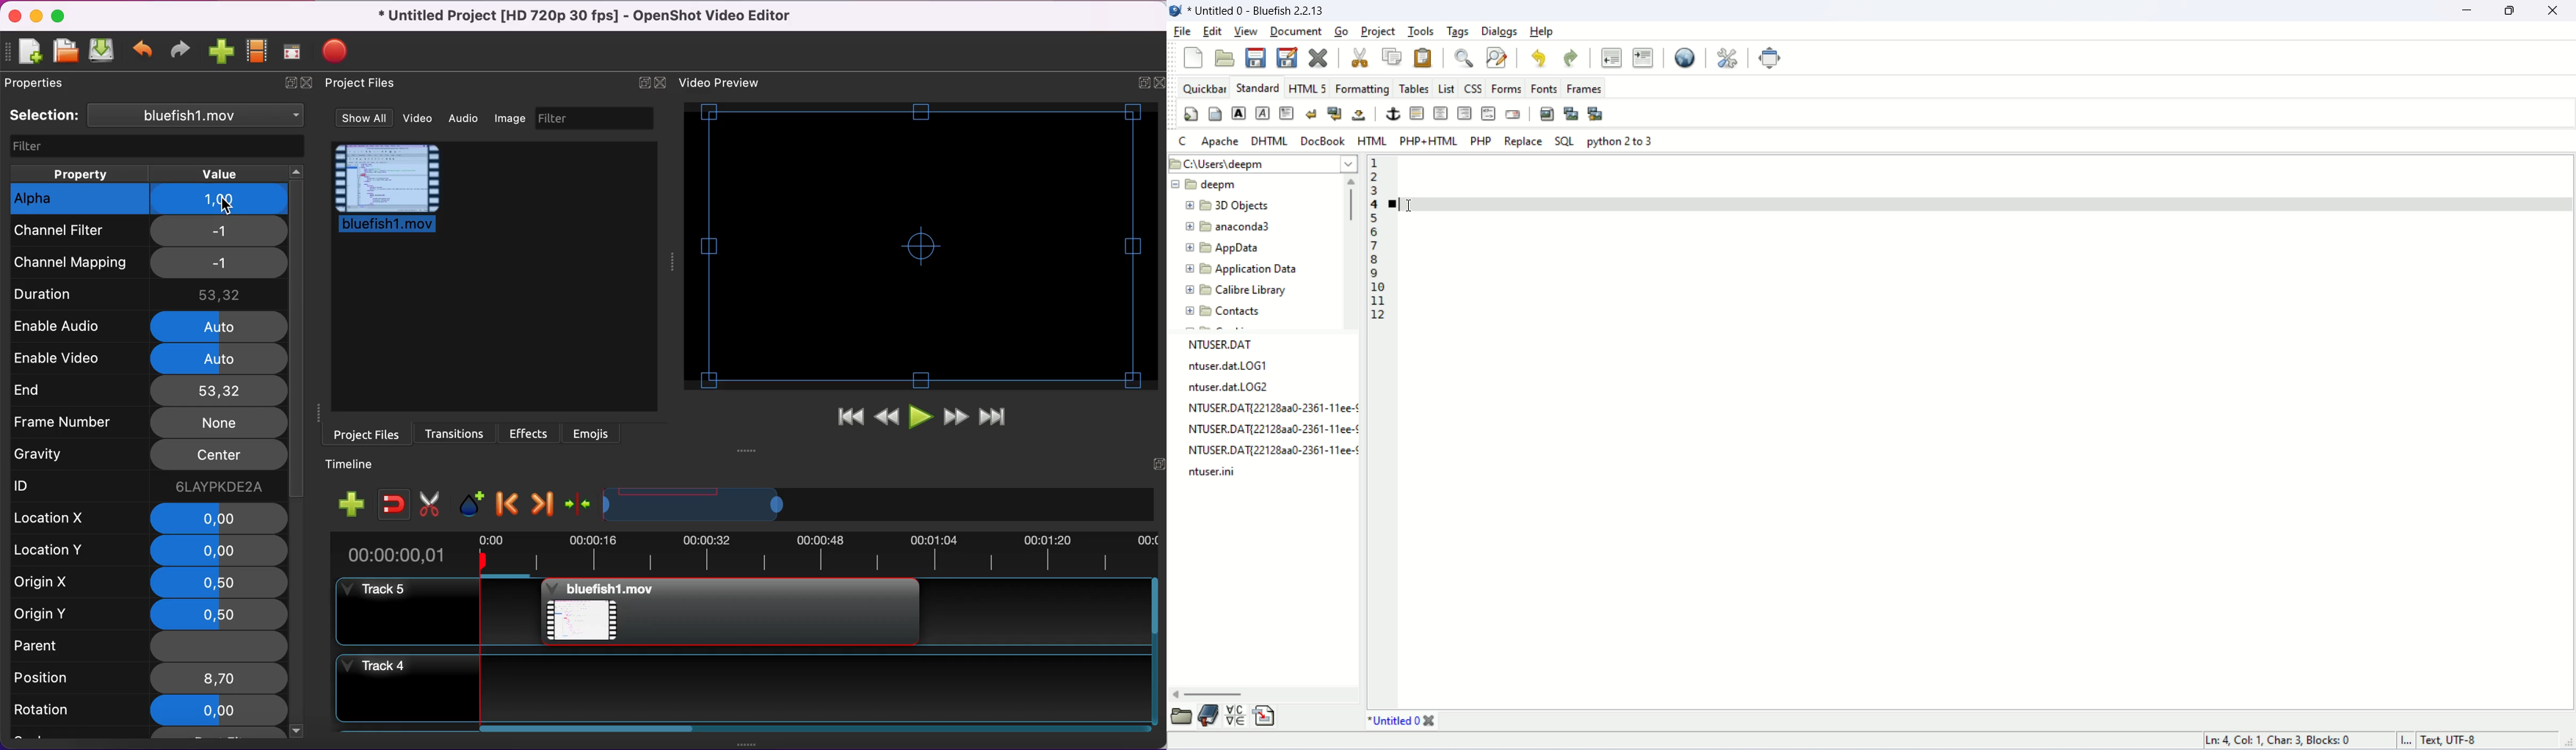 This screenshot has width=2576, height=756. I want to click on Project files, so click(359, 83).